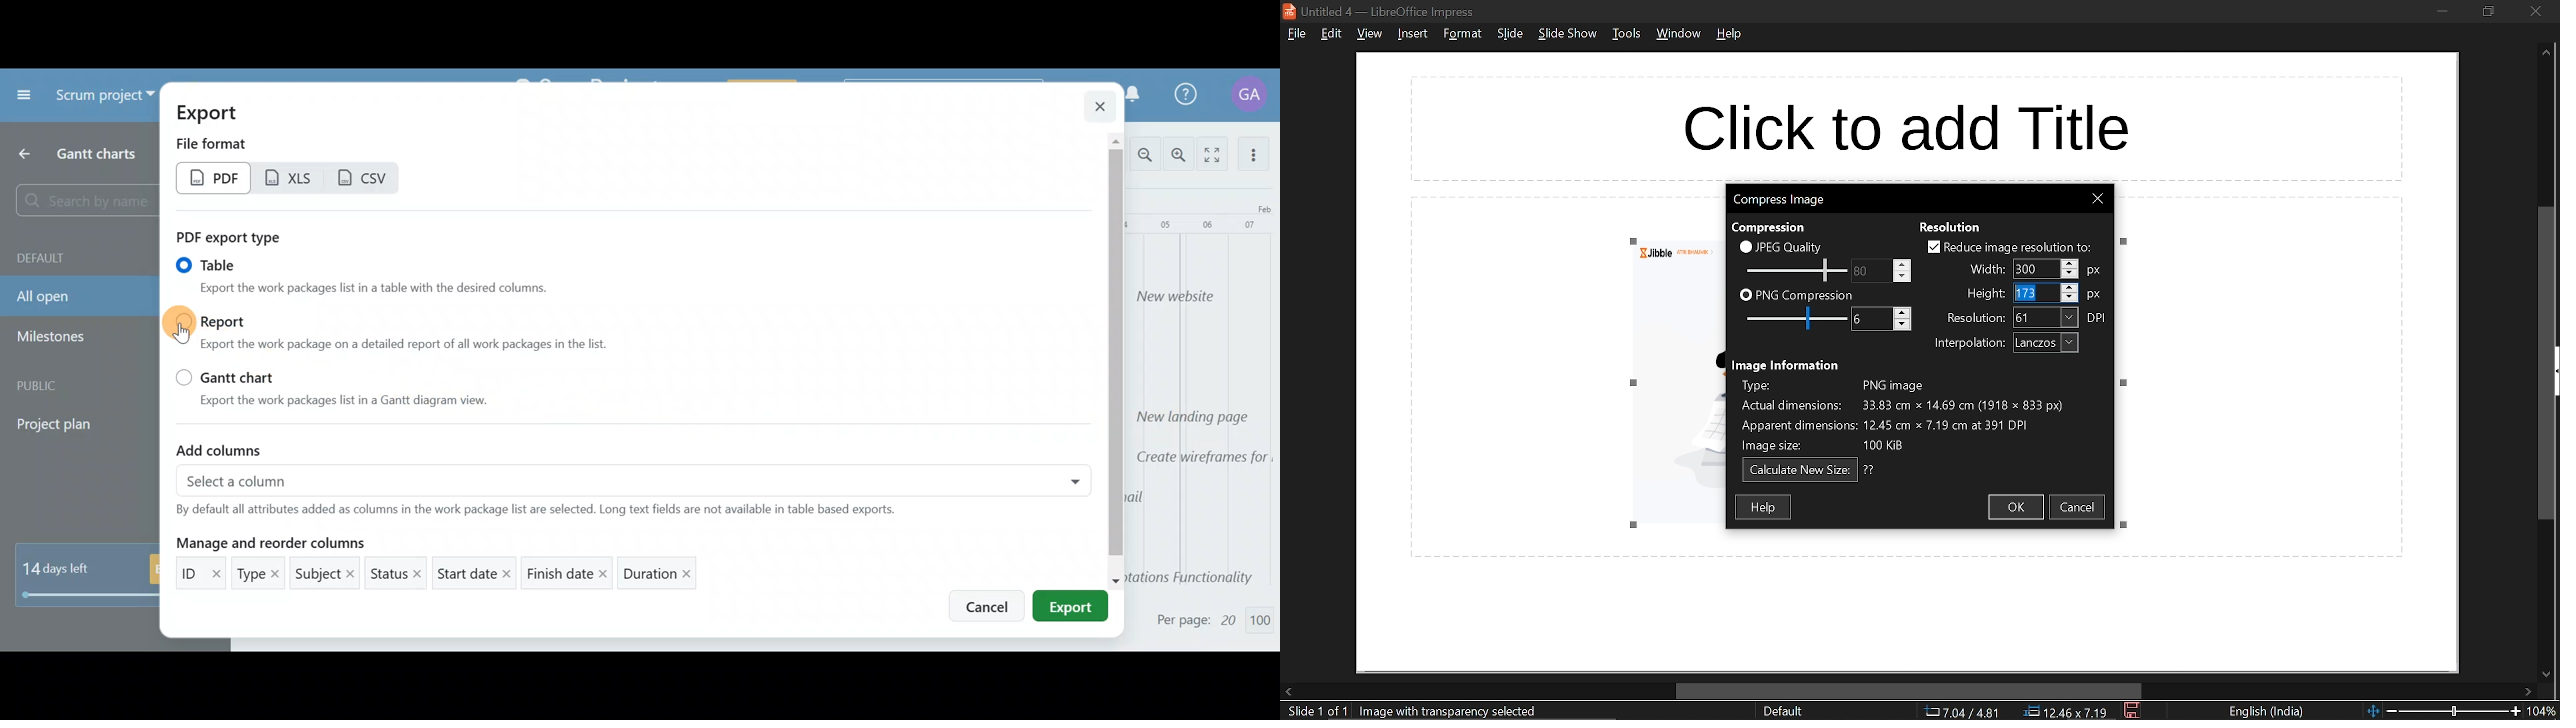  I want to click on Table, so click(217, 265).